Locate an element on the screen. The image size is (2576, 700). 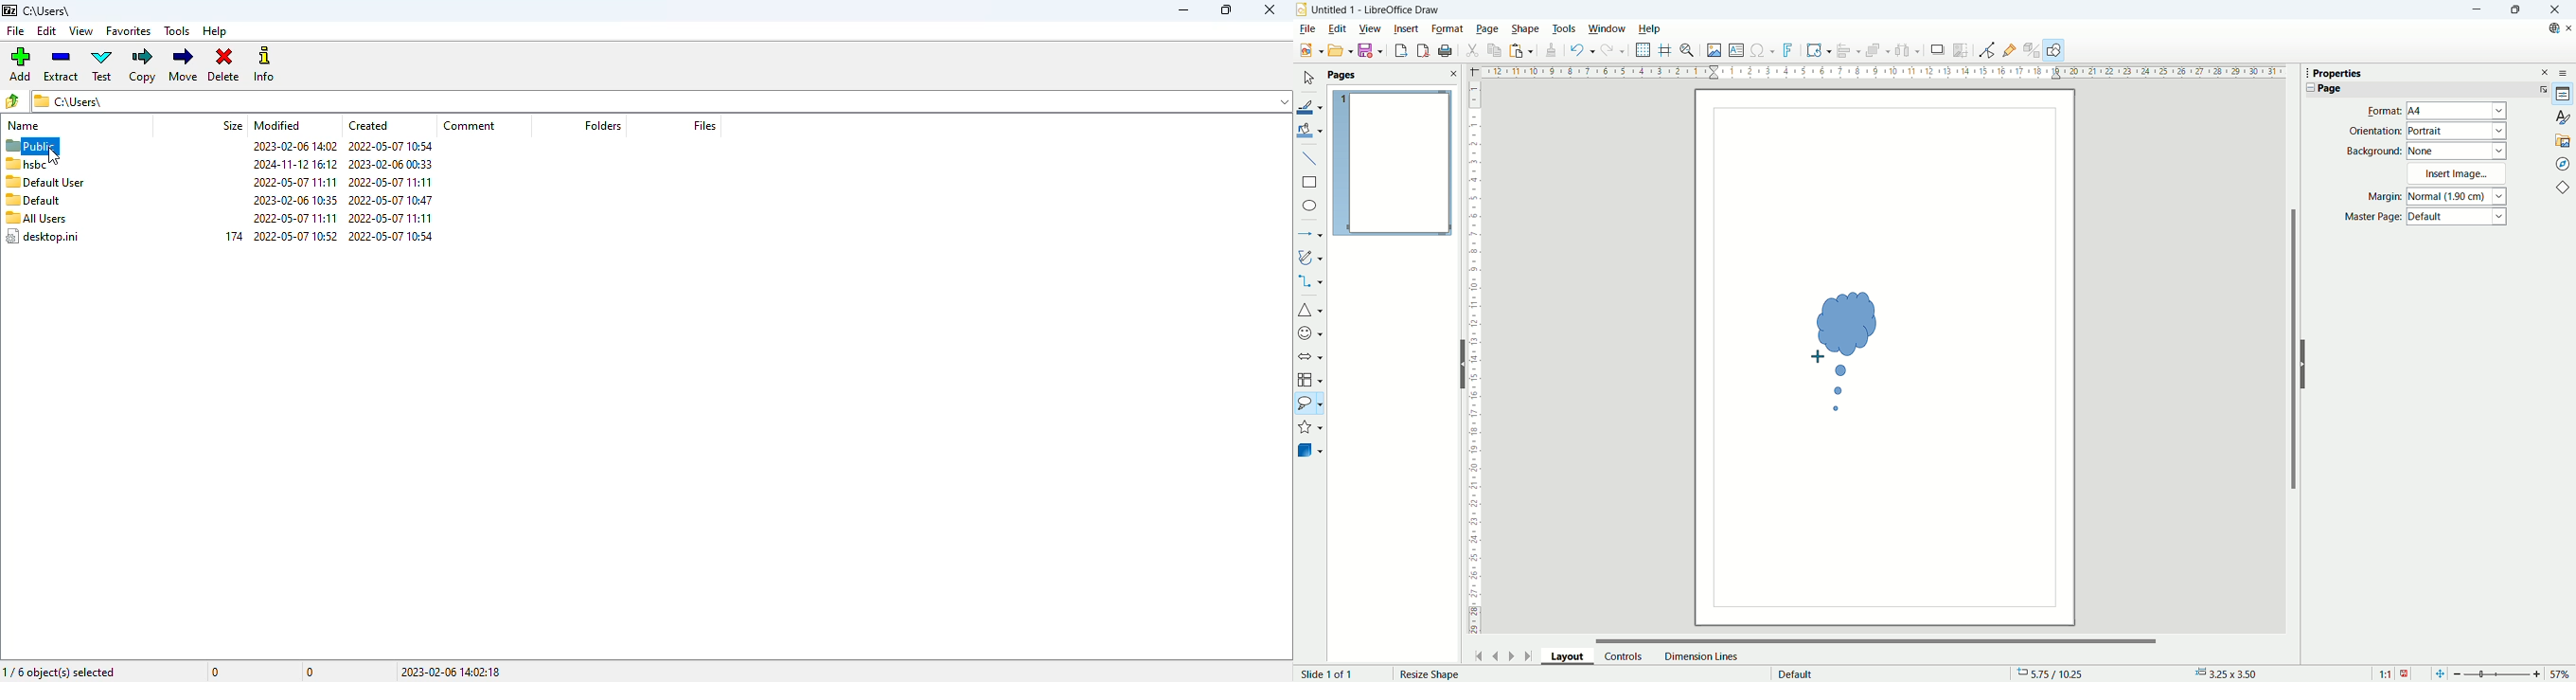
open is located at coordinates (1339, 50).